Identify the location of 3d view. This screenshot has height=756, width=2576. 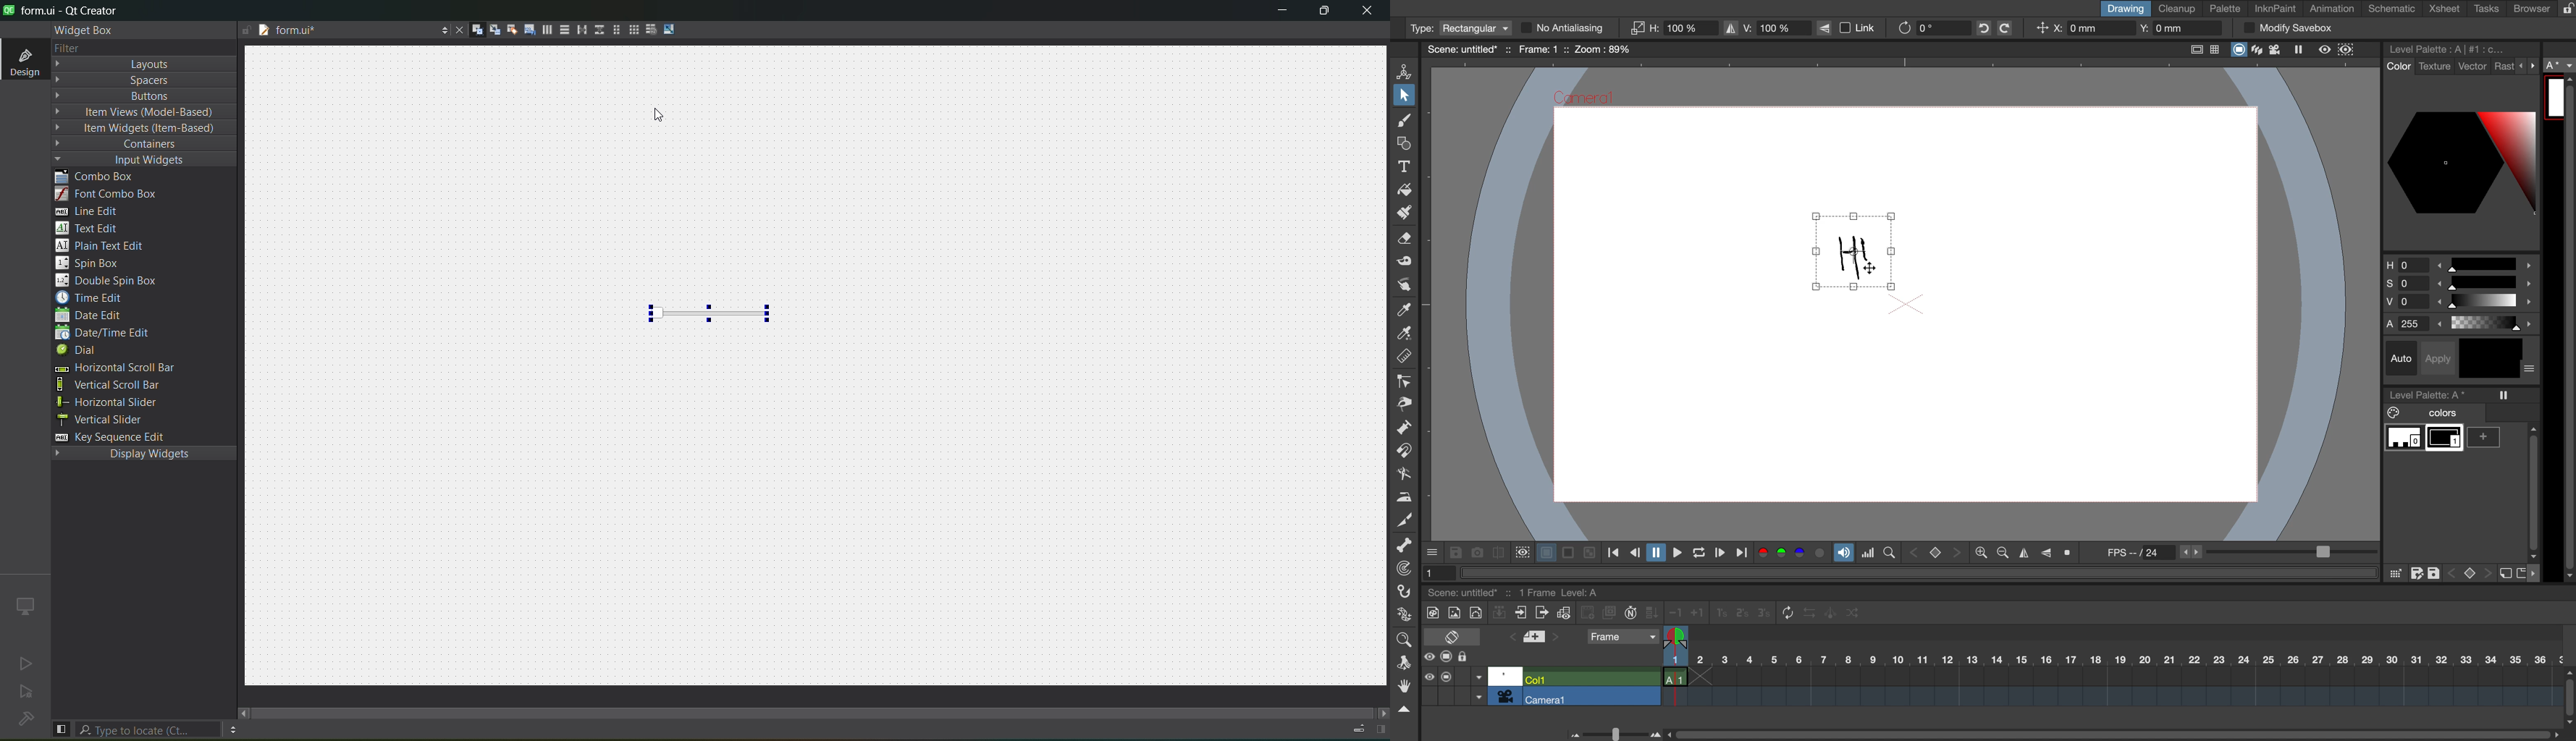
(2258, 50).